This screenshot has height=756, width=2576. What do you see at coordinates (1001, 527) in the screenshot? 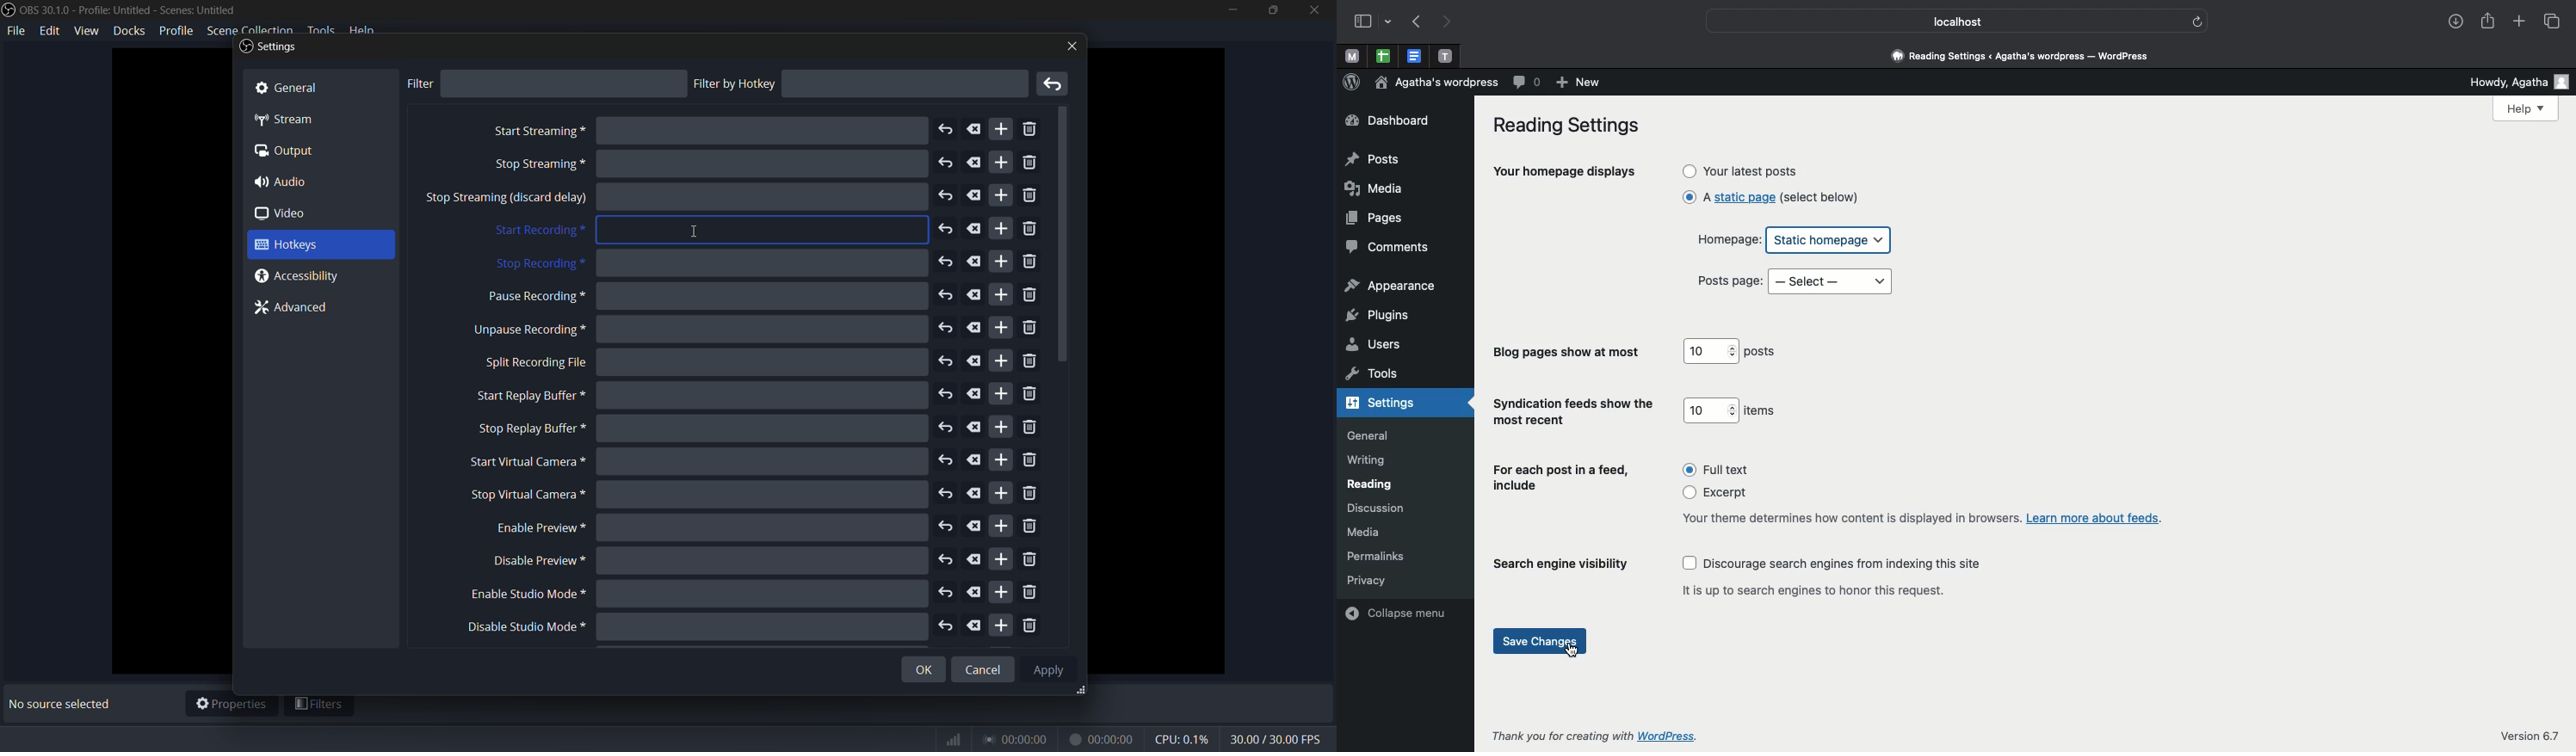
I see `add more` at bounding box center [1001, 527].